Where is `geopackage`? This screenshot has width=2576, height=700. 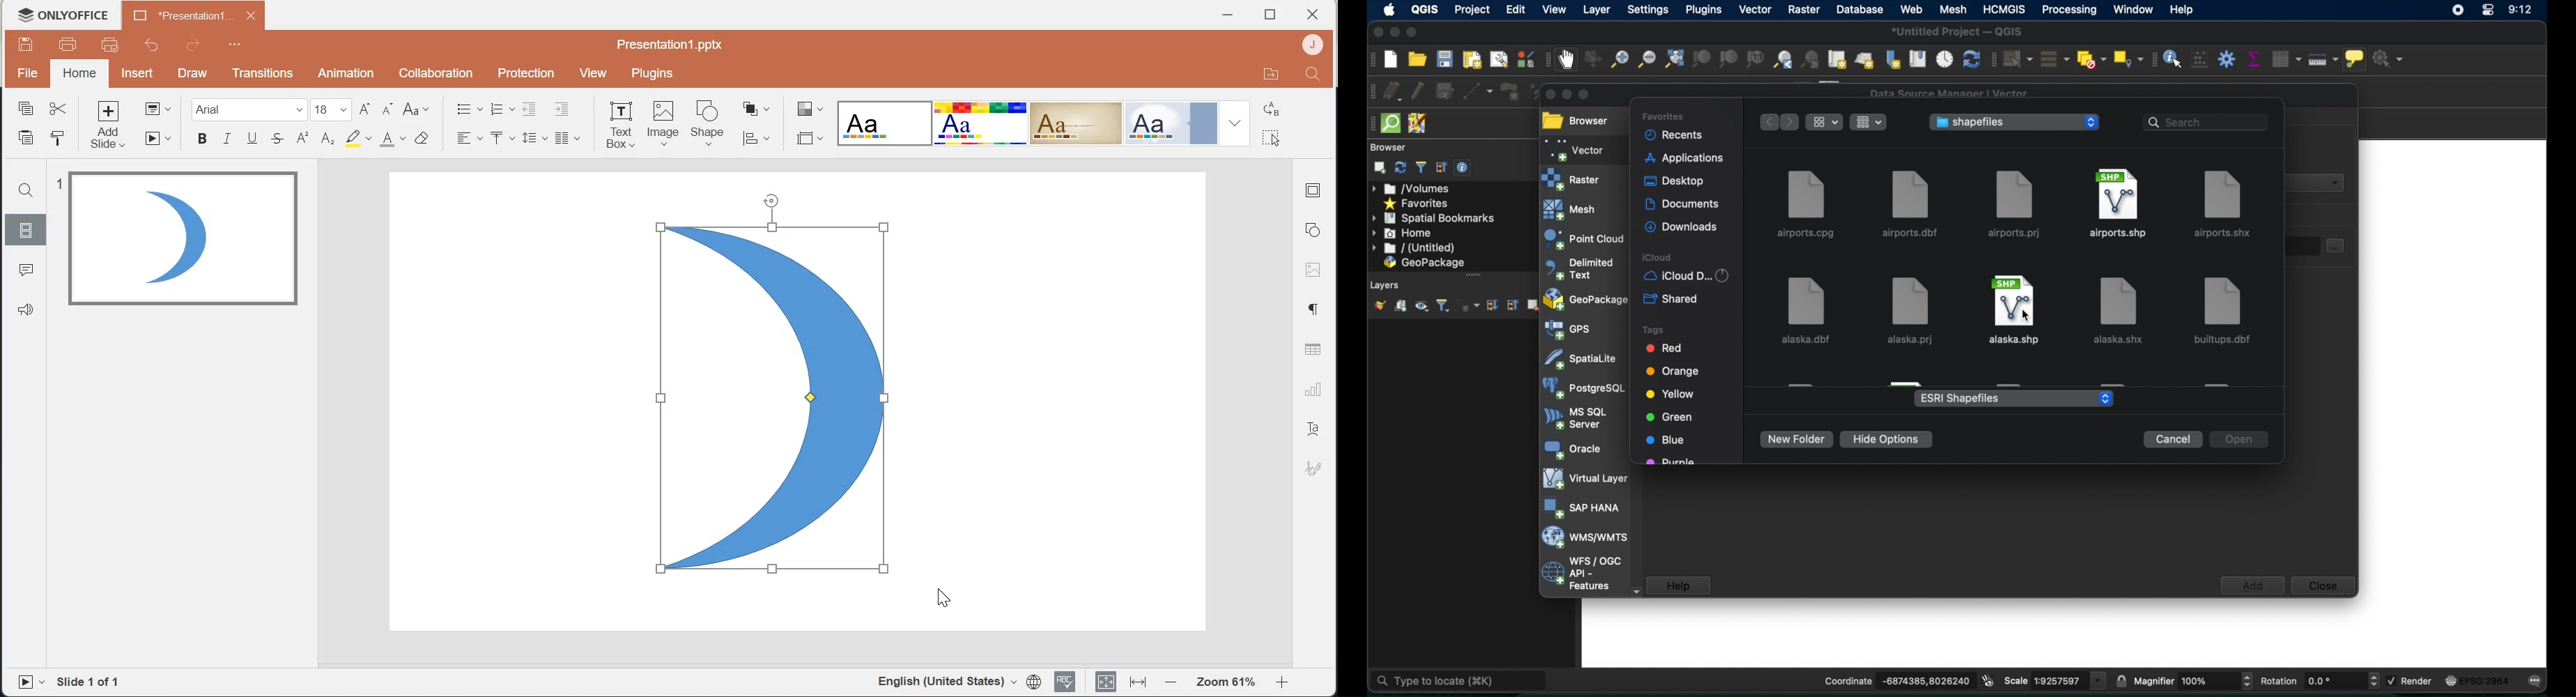
geopackage is located at coordinates (1586, 301).